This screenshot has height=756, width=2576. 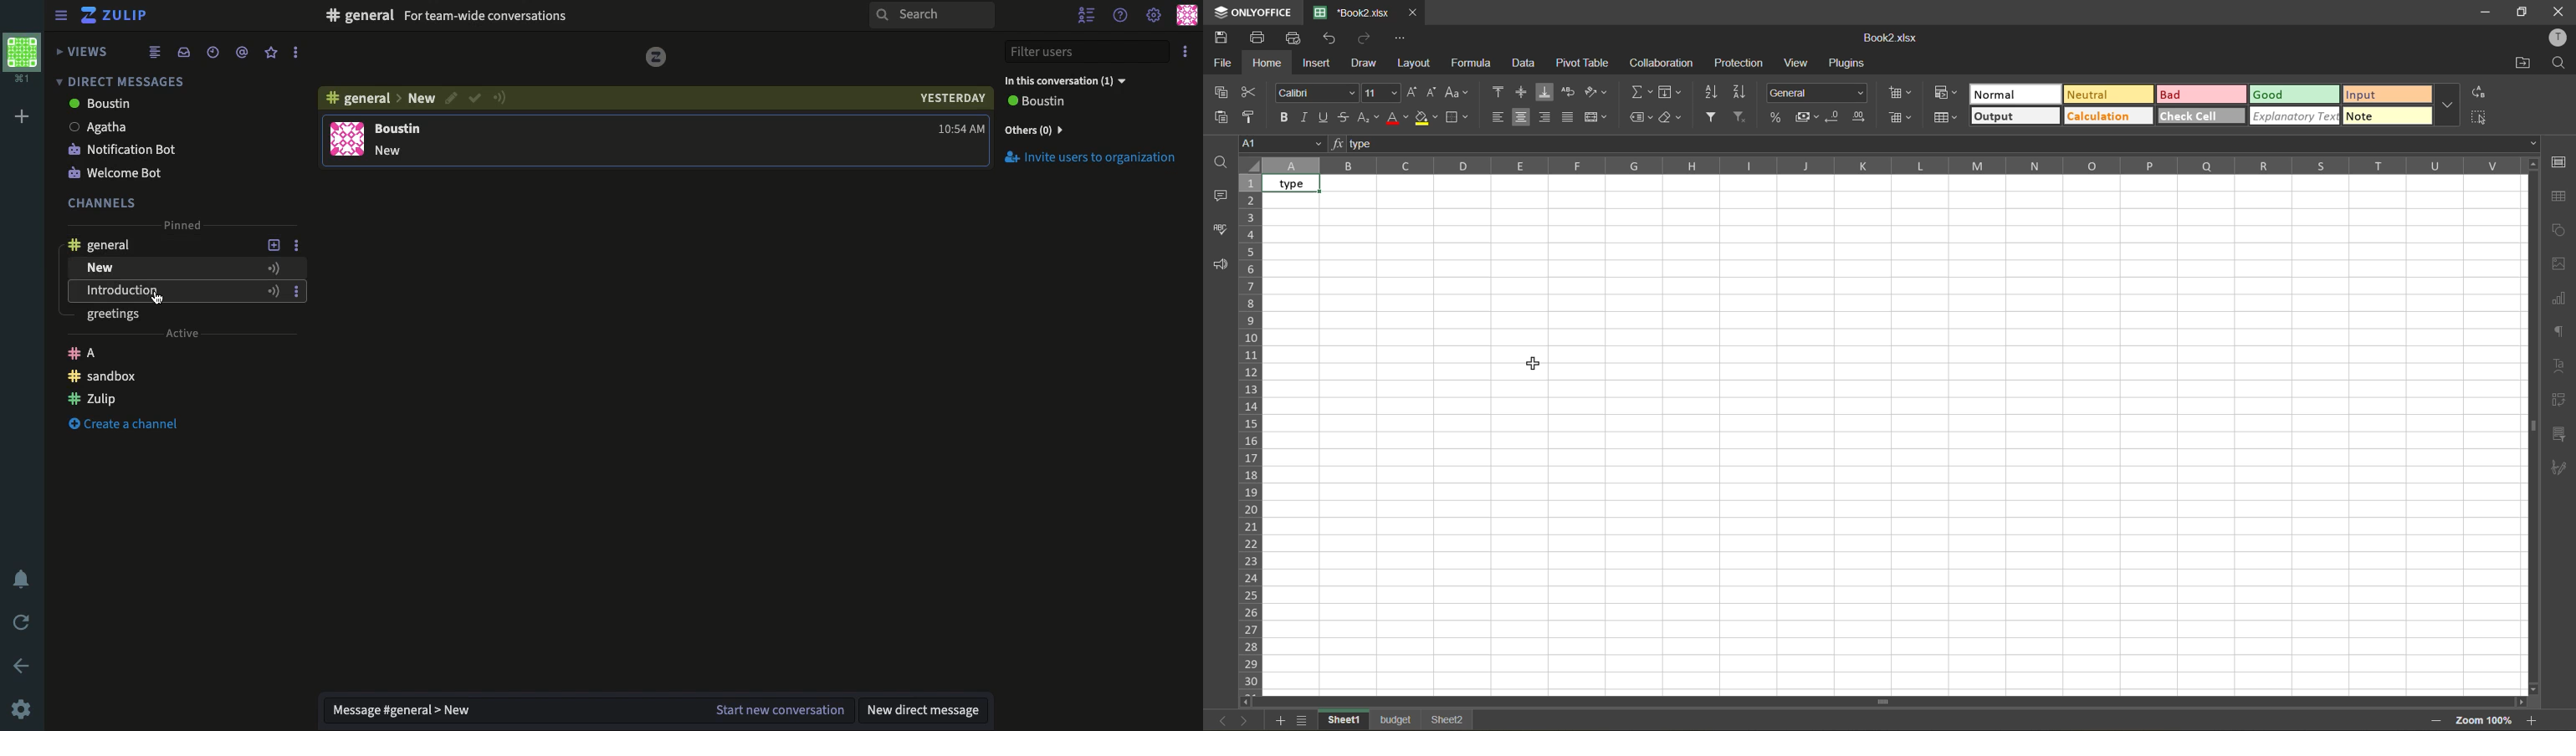 What do you see at coordinates (1367, 39) in the screenshot?
I see `redo` at bounding box center [1367, 39].